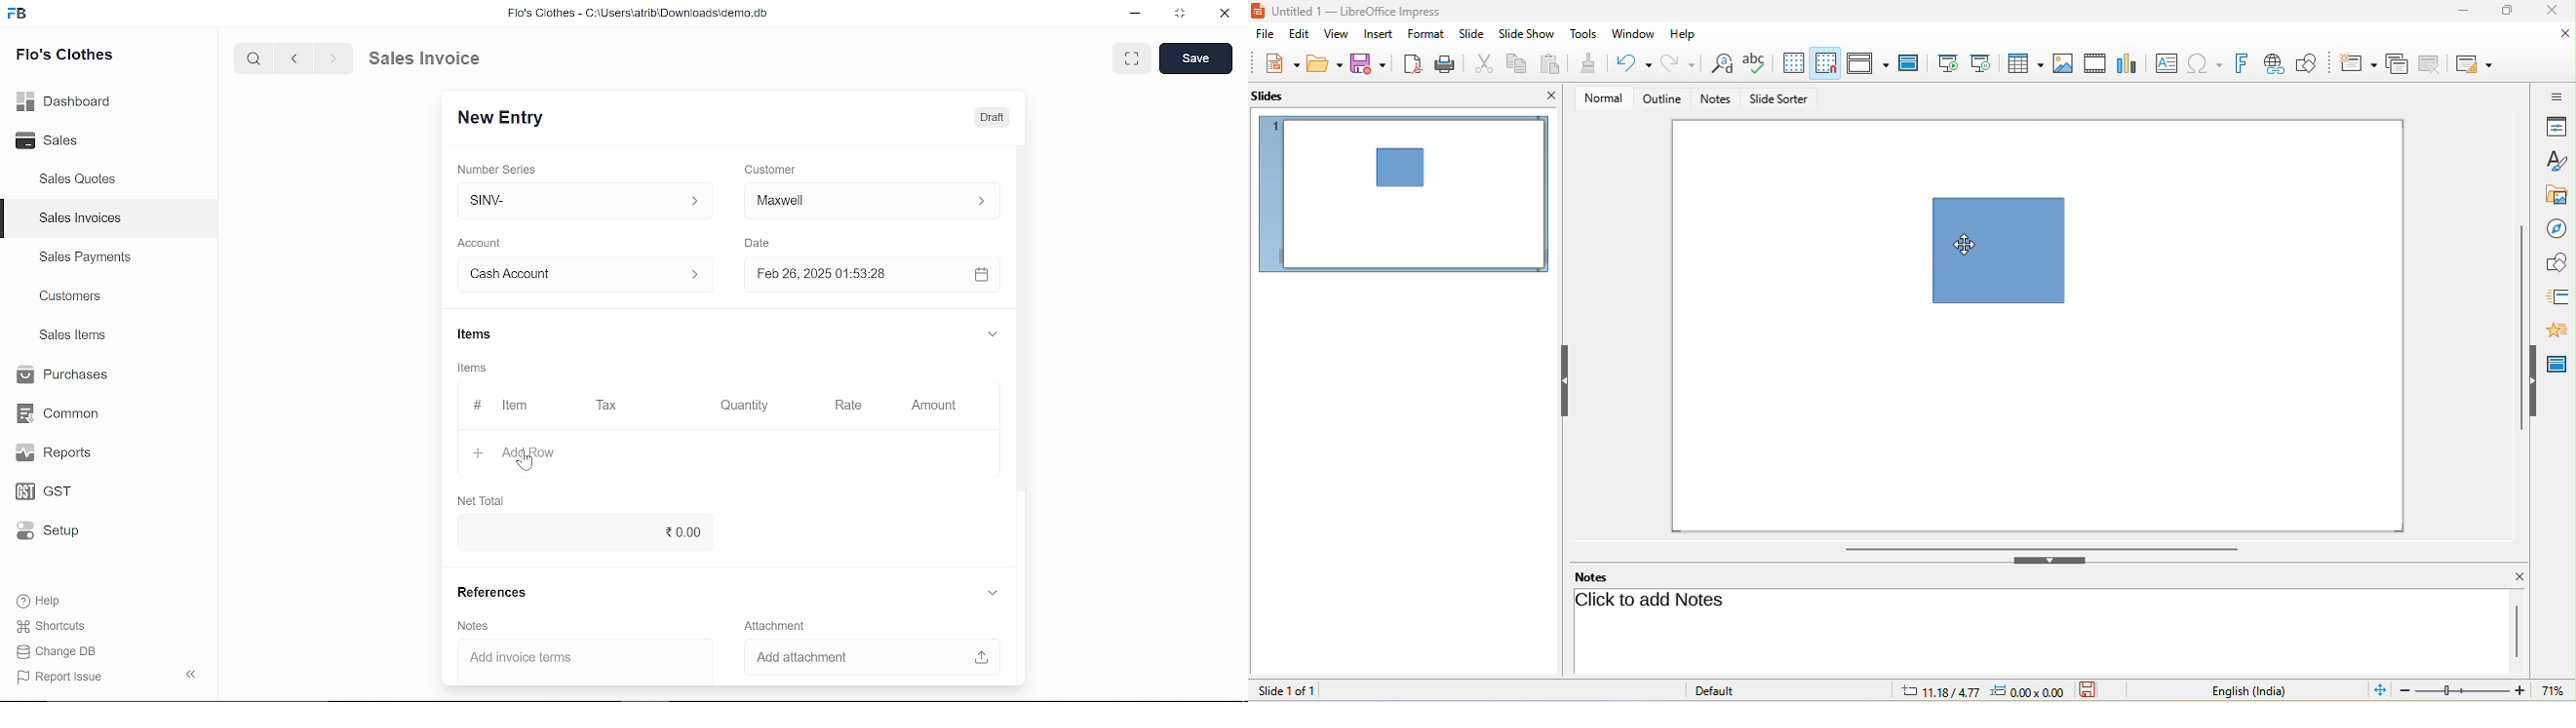 Image resolution: width=2576 pixels, height=728 pixels. I want to click on cursor, so click(525, 464).